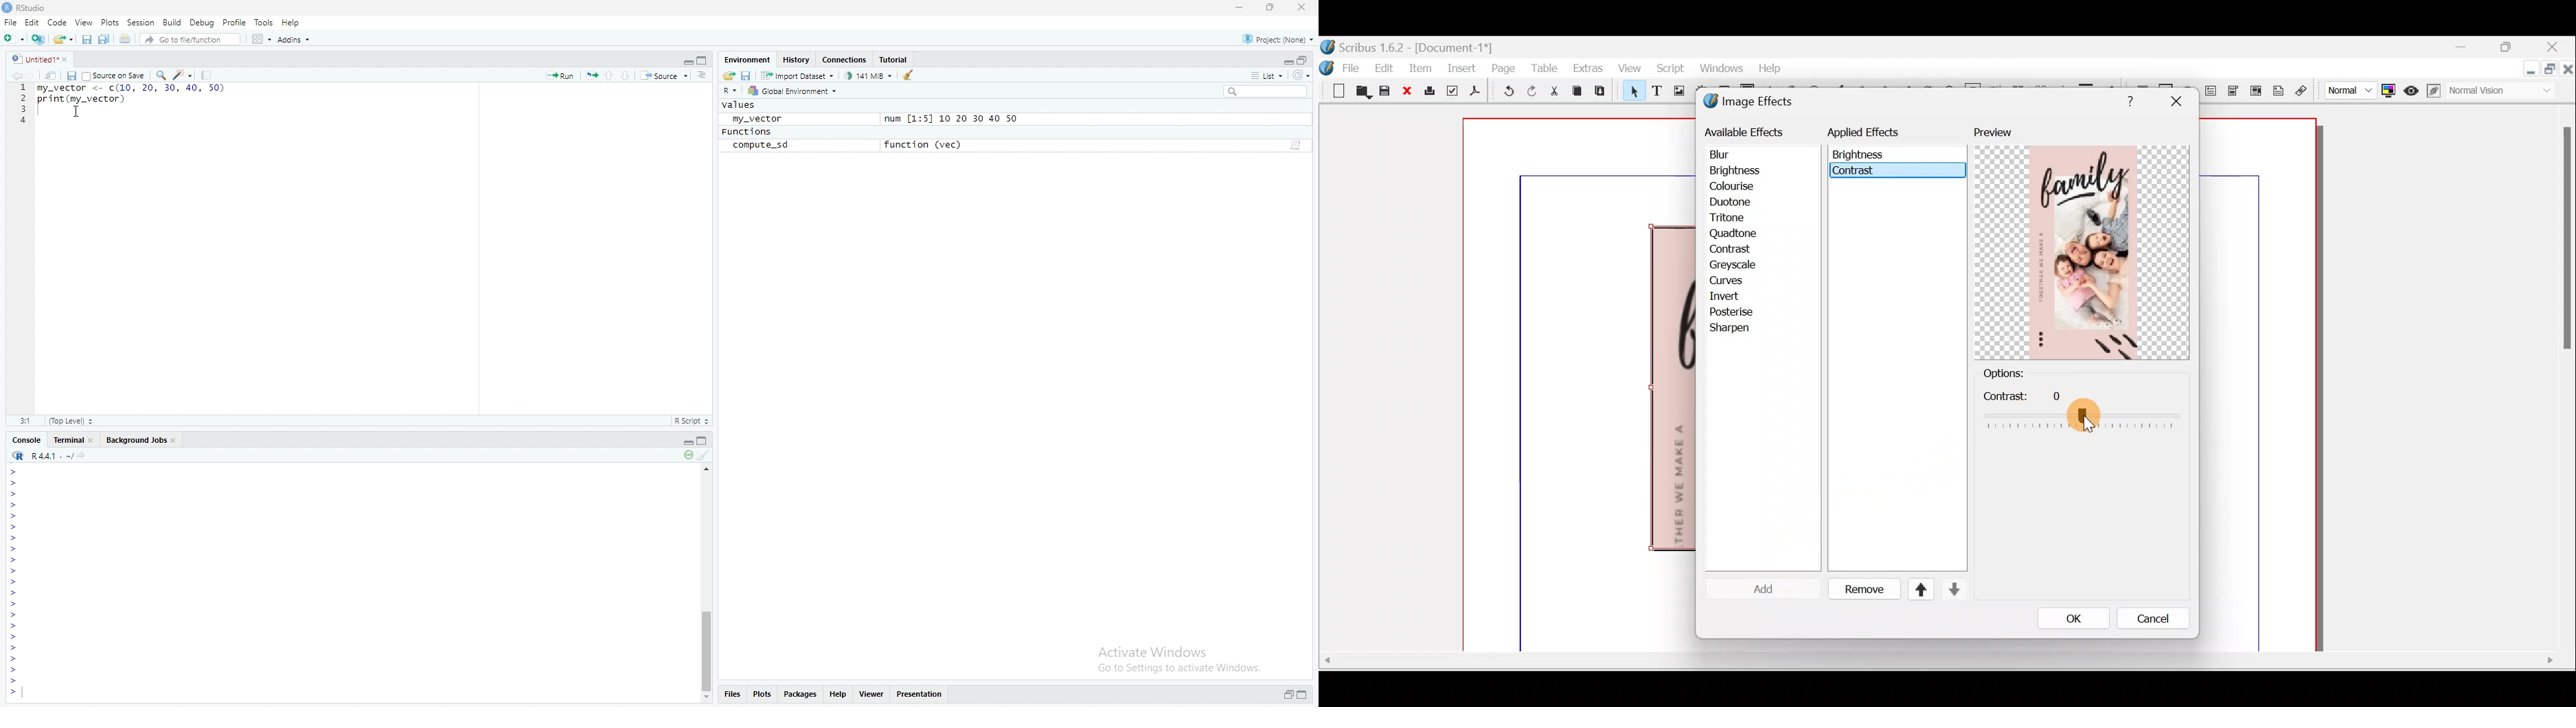 This screenshot has width=2576, height=728. What do you see at coordinates (172, 21) in the screenshot?
I see `Build` at bounding box center [172, 21].